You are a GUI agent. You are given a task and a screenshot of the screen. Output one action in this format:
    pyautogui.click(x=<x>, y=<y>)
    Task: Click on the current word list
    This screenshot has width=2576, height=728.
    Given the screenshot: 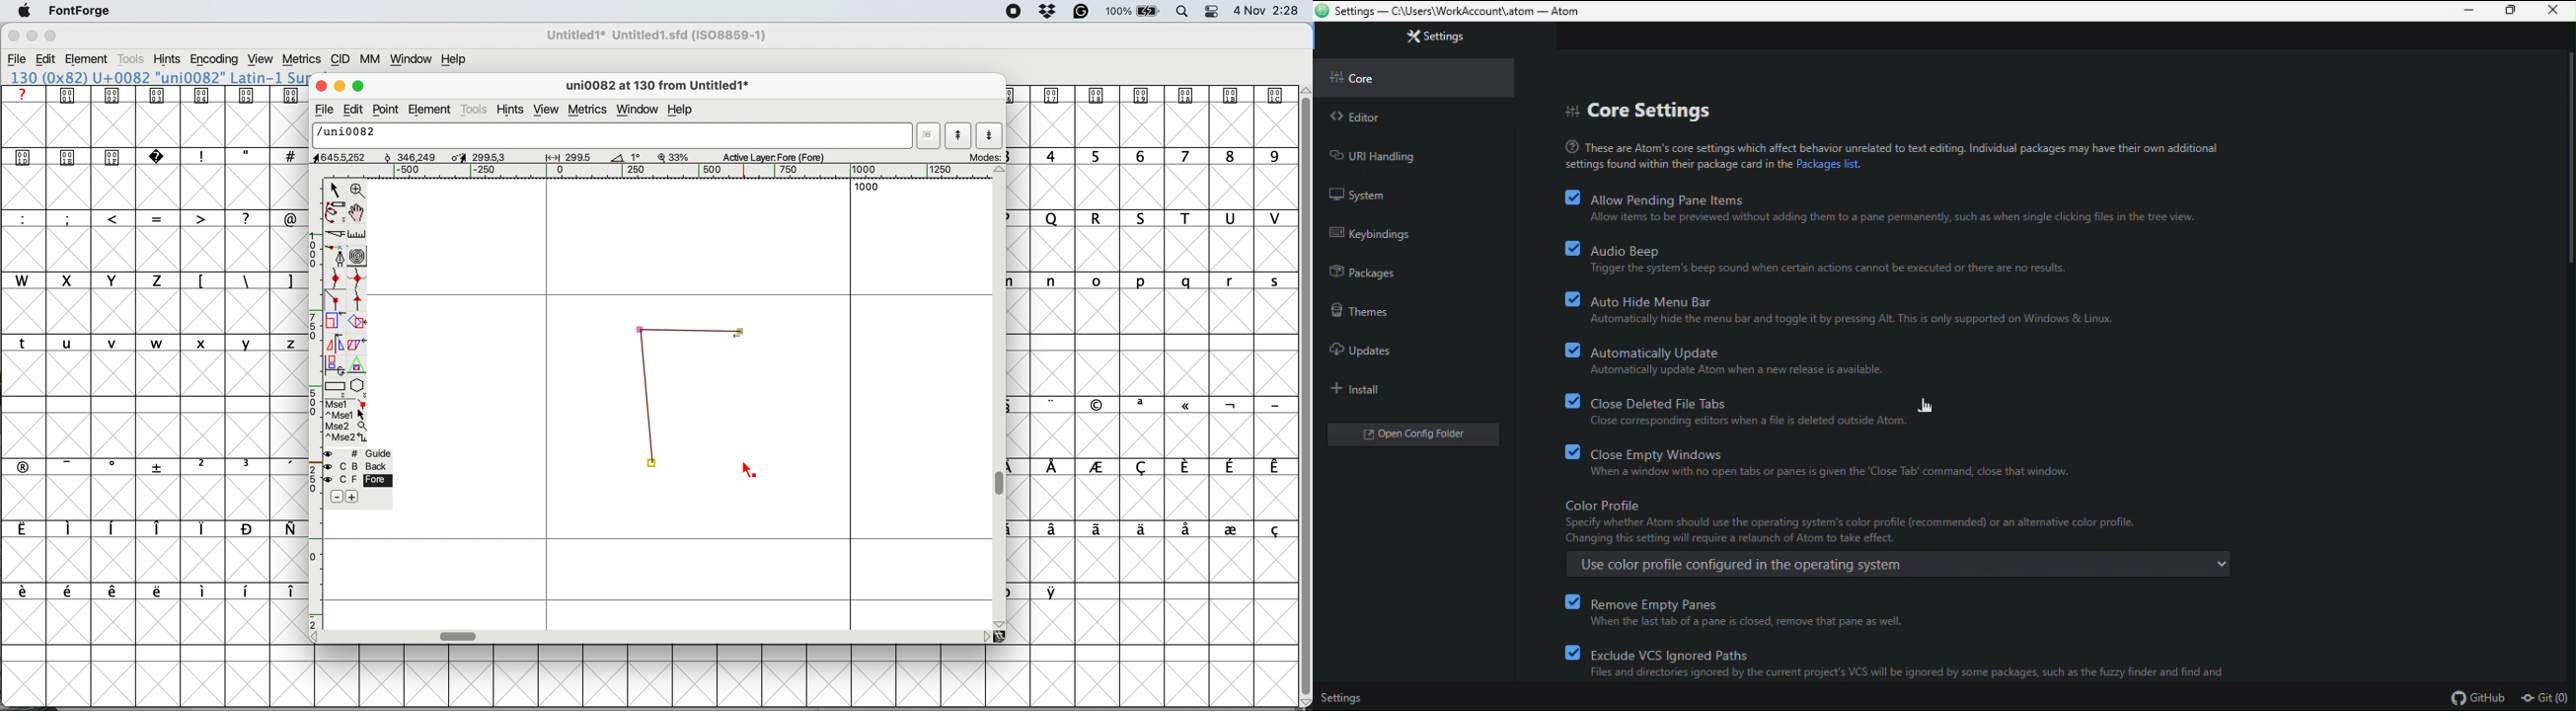 What is the action you would take?
    pyautogui.click(x=928, y=136)
    